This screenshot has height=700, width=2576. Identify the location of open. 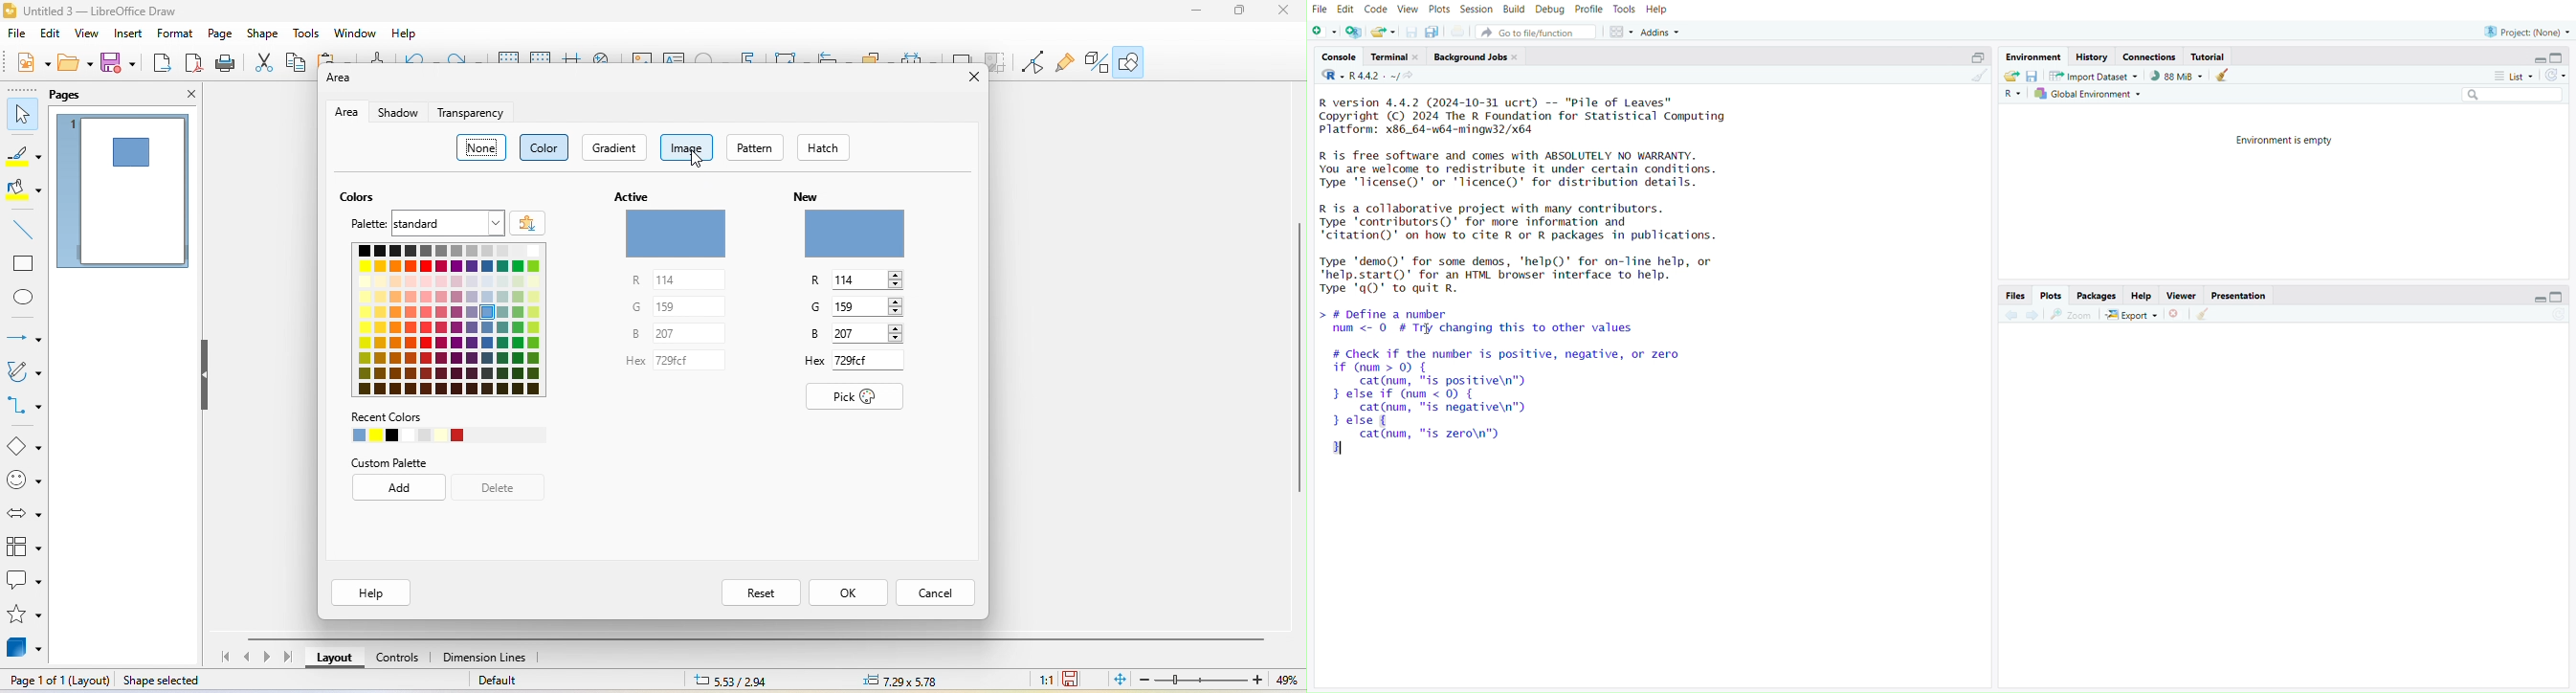
(77, 66).